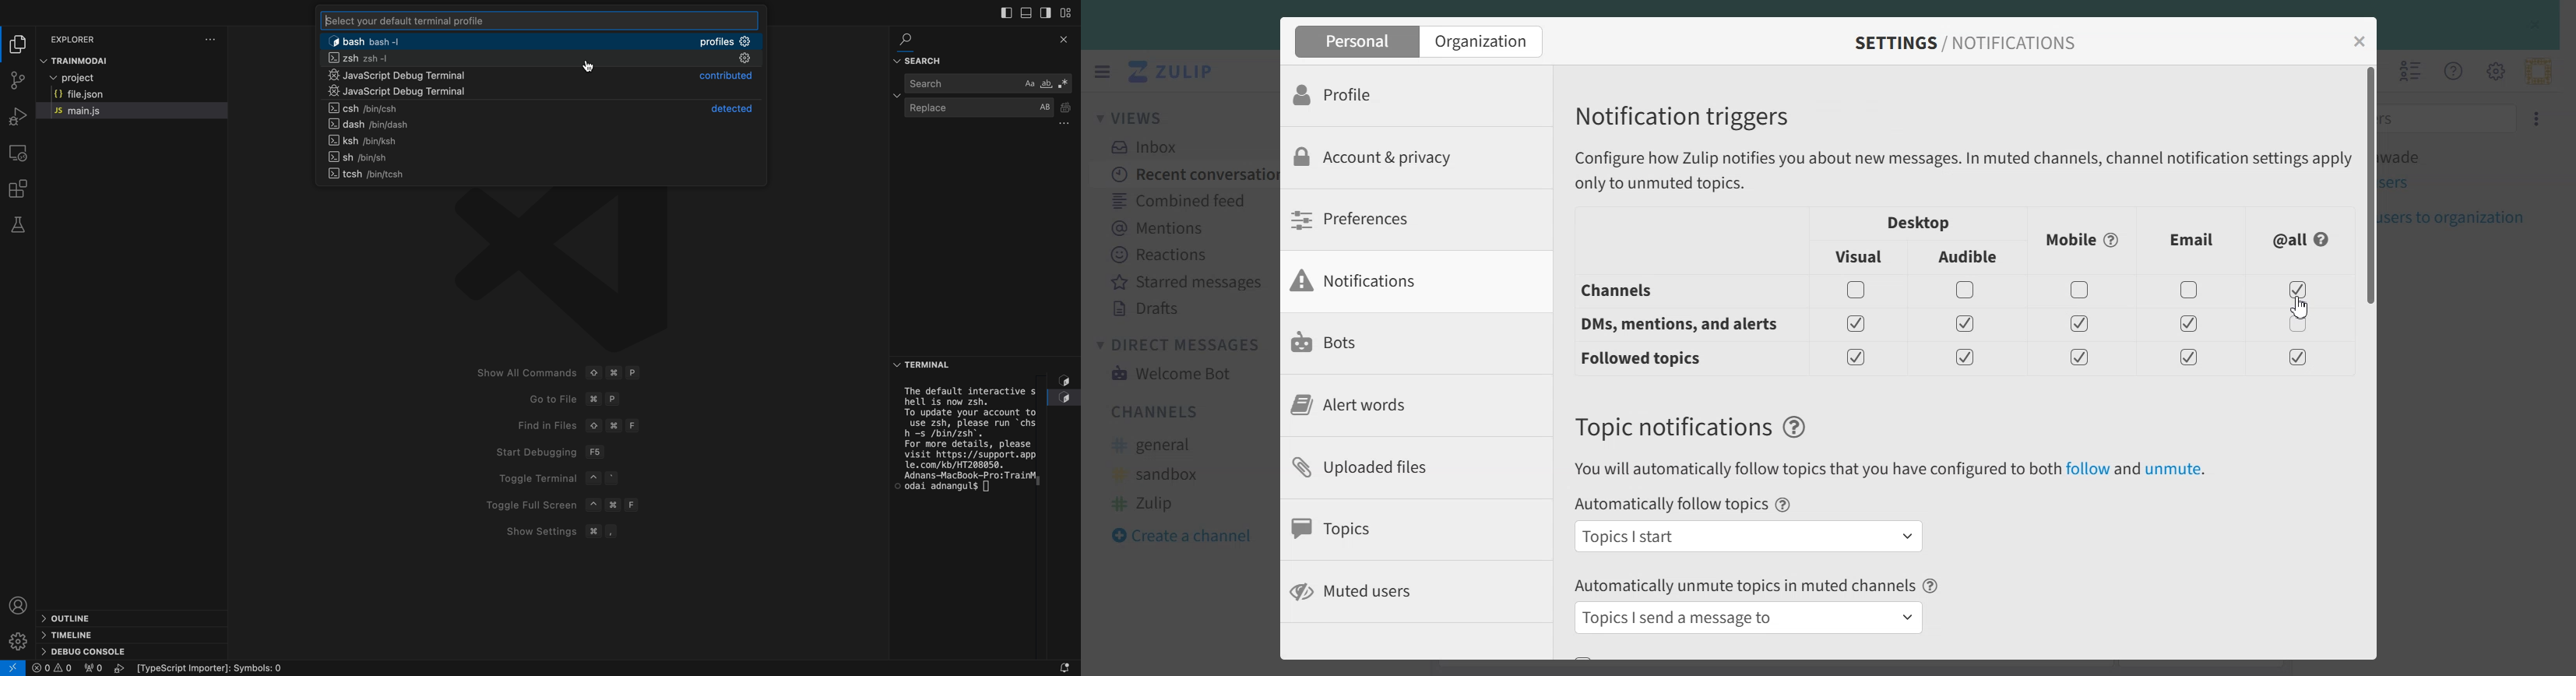 This screenshot has height=700, width=2576. I want to click on Bots, so click(1397, 343).